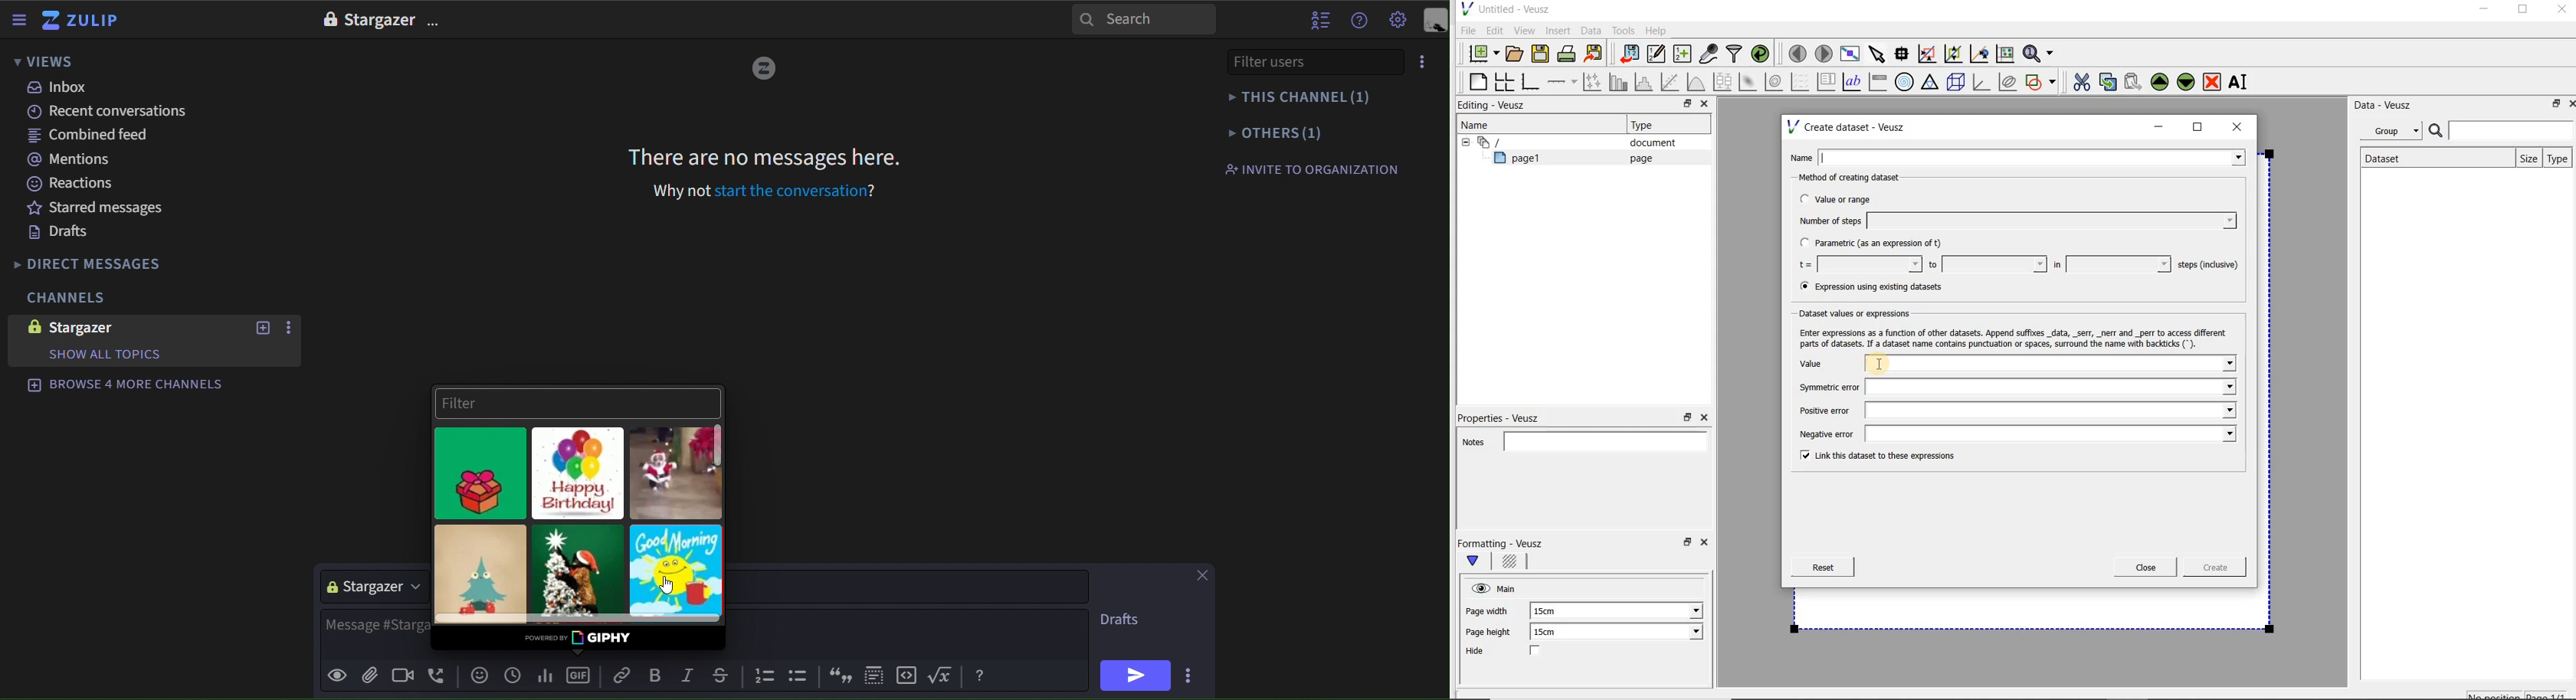  Describe the element at coordinates (379, 21) in the screenshot. I see `Stargazer` at that location.